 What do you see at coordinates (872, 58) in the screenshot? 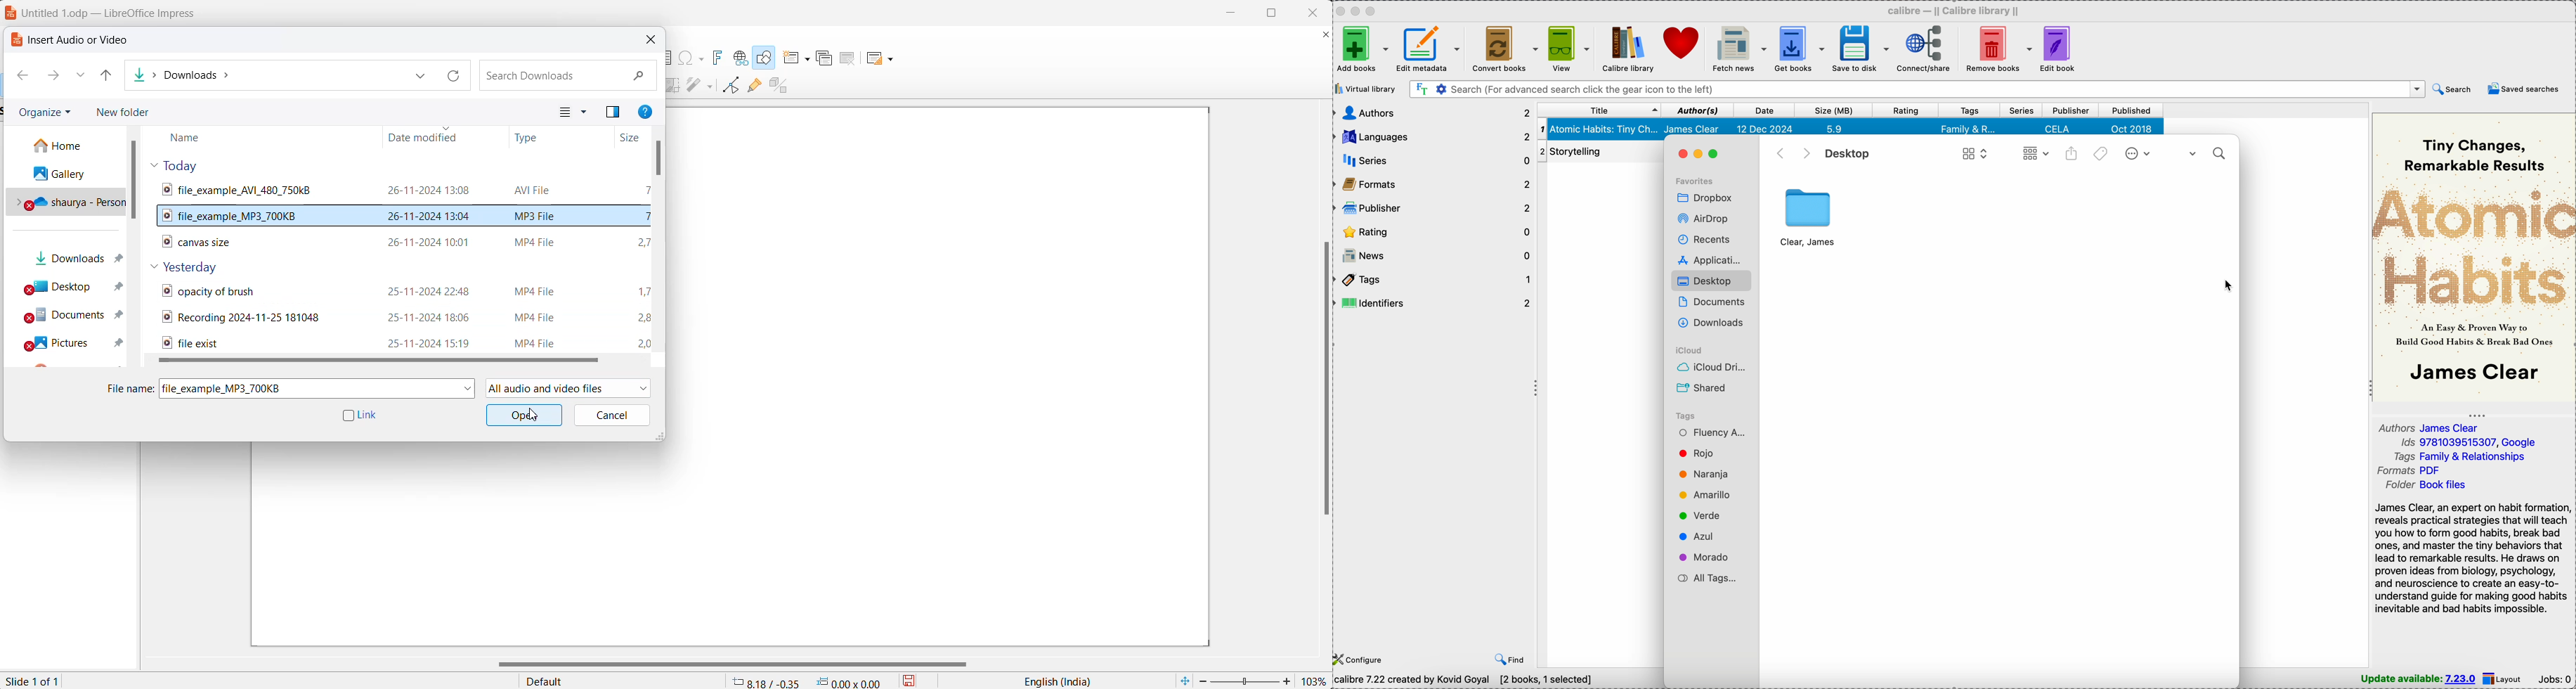
I see `slide layout` at bounding box center [872, 58].